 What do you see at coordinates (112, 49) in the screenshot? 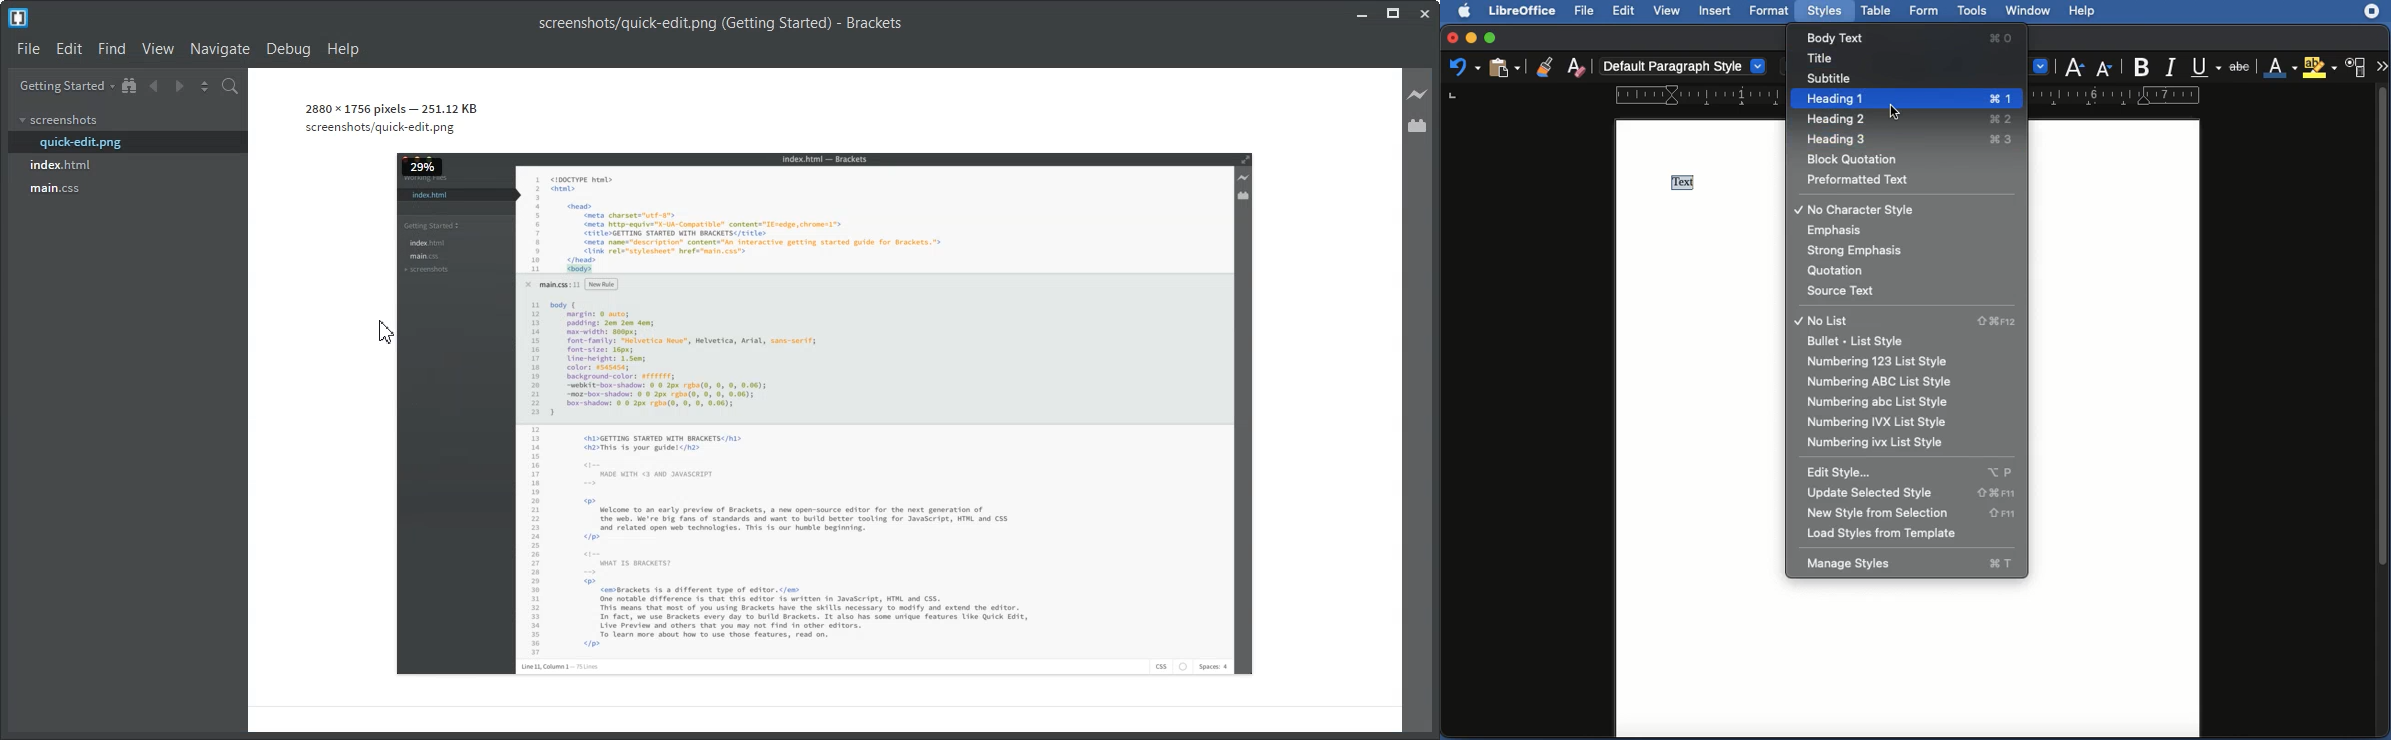
I see `Find` at bounding box center [112, 49].